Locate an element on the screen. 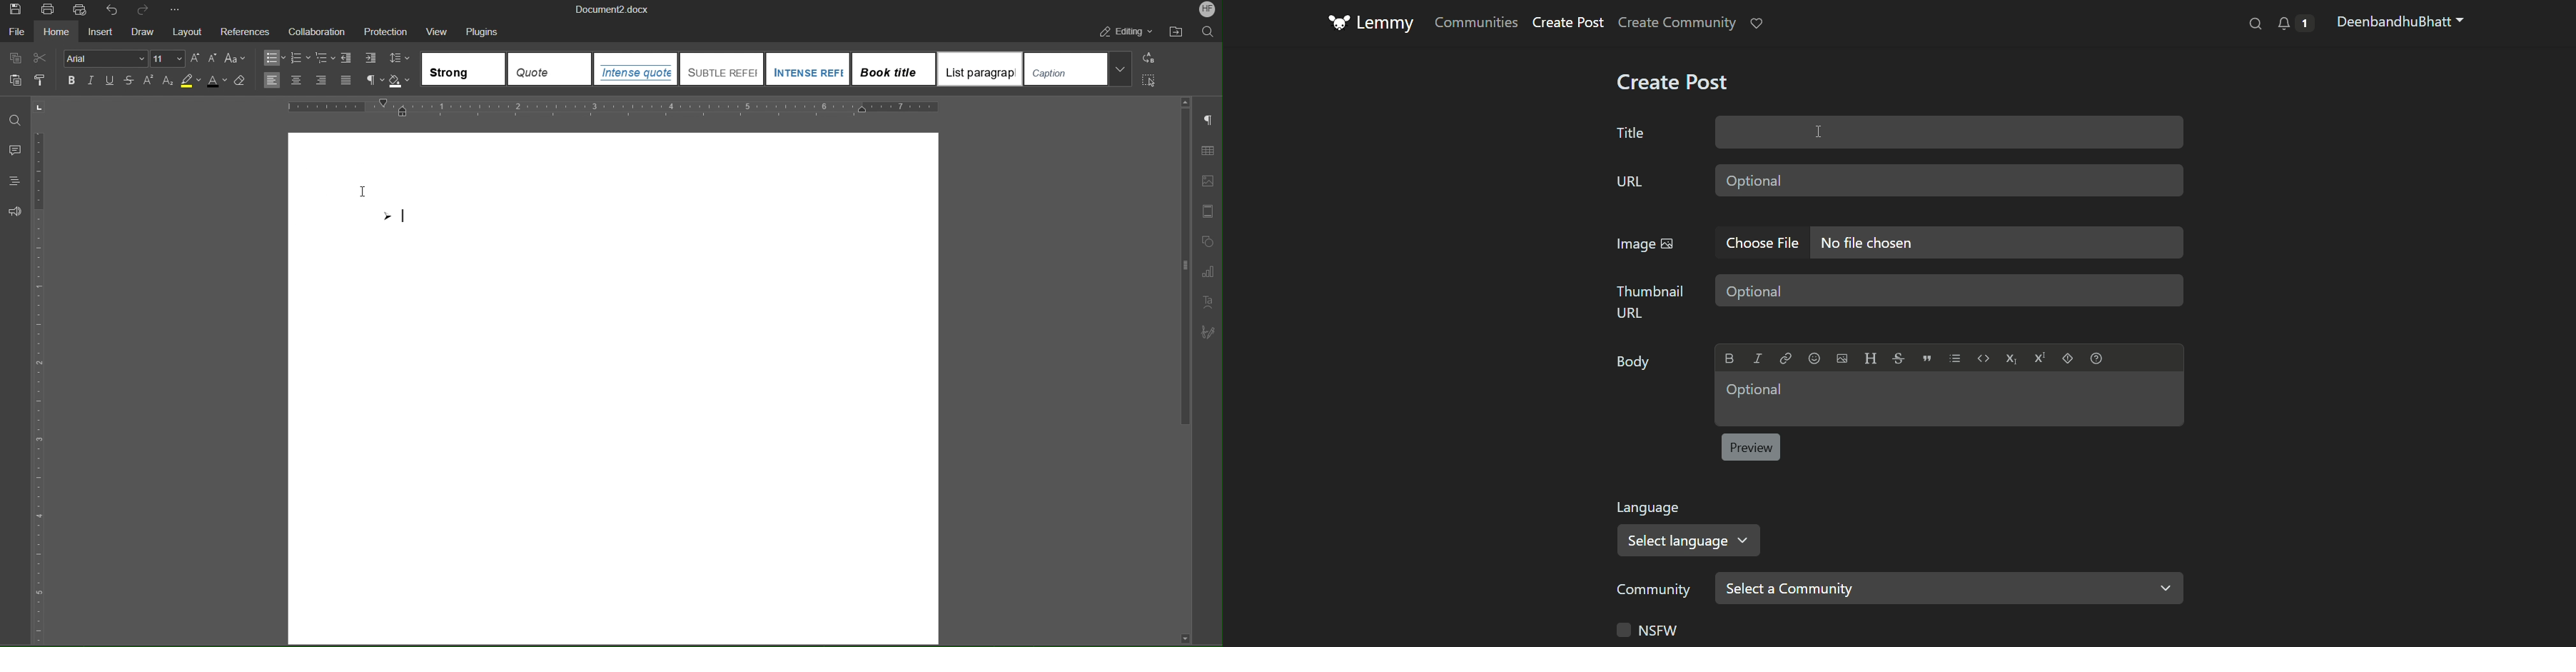 The width and height of the screenshot is (2576, 672). Spoiler is located at coordinates (2068, 358).